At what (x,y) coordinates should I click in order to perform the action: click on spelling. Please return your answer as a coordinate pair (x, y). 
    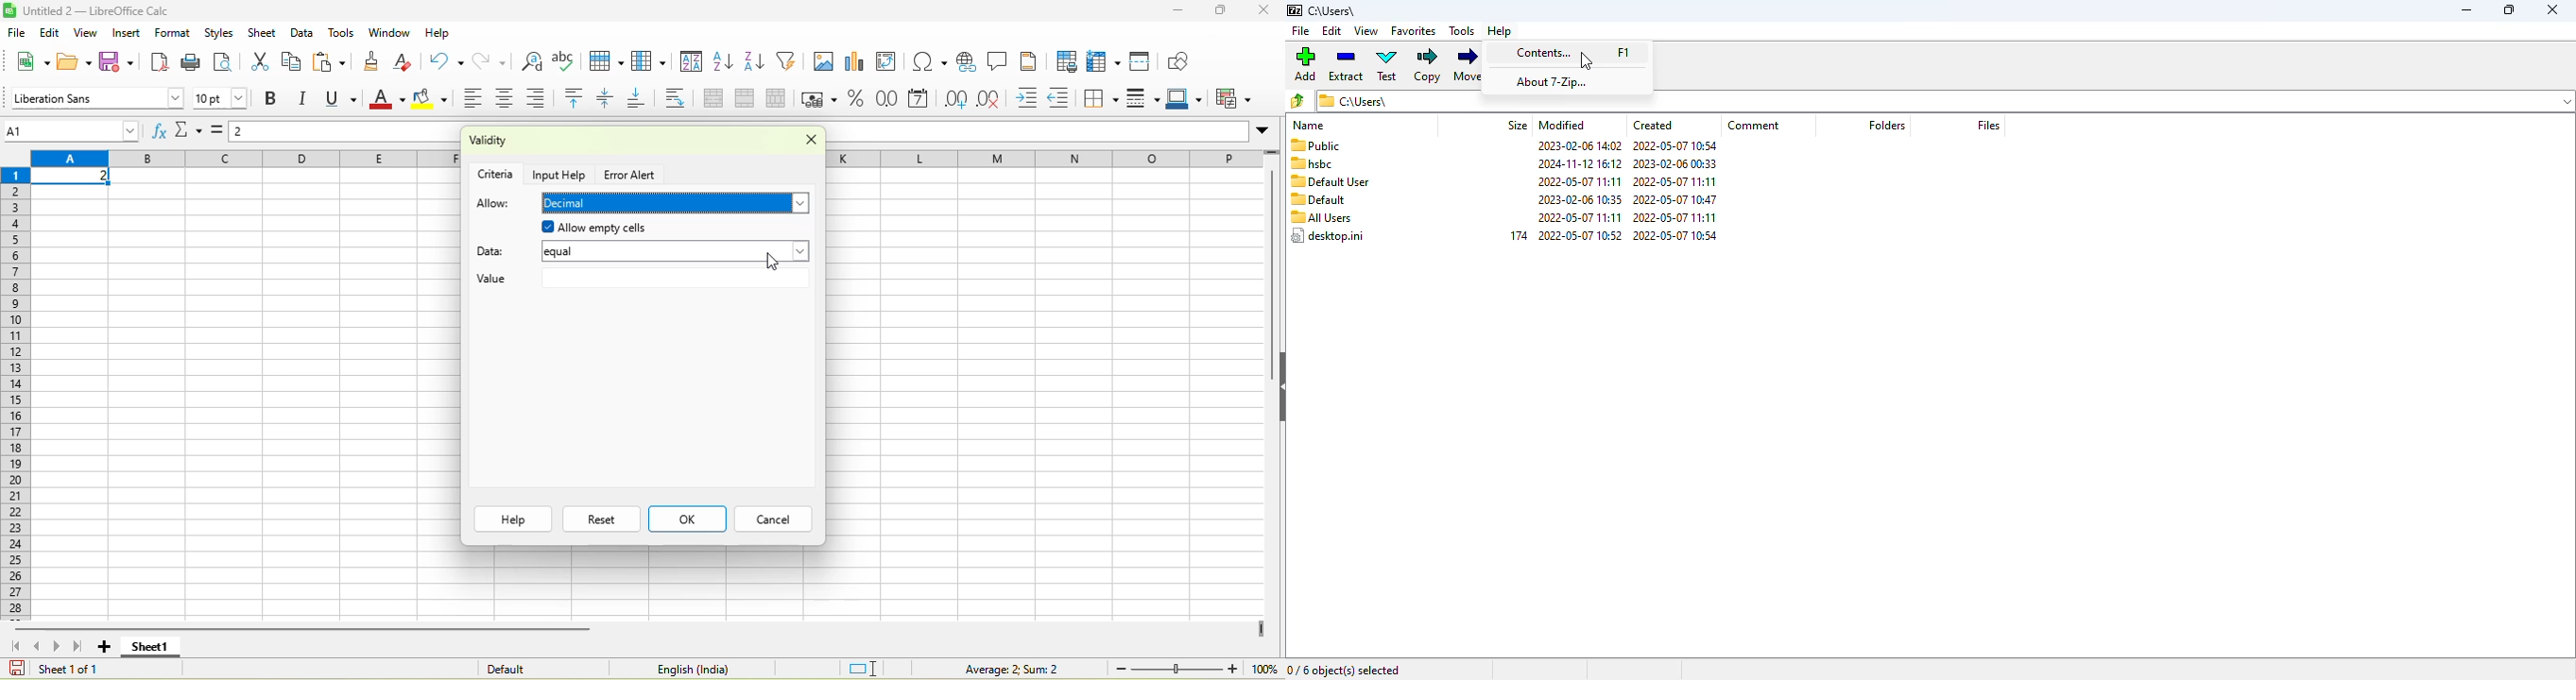
    Looking at the image, I should click on (566, 61).